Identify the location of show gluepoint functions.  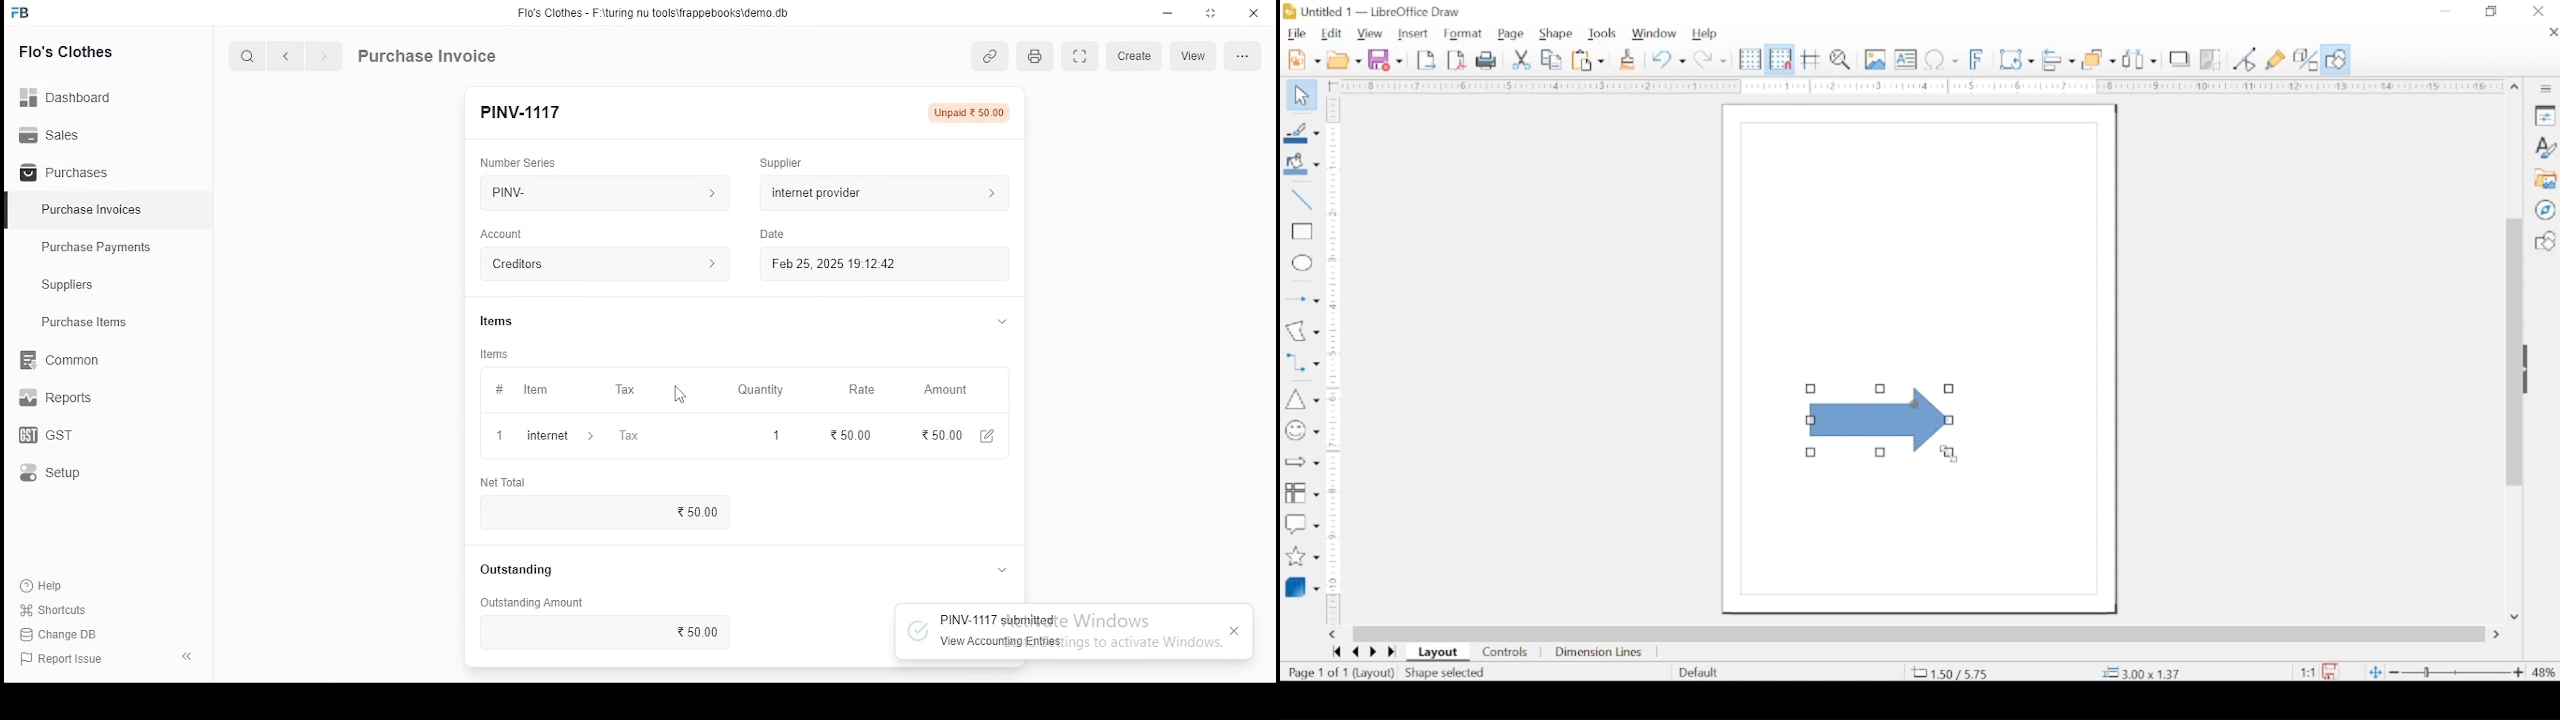
(2276, 59).